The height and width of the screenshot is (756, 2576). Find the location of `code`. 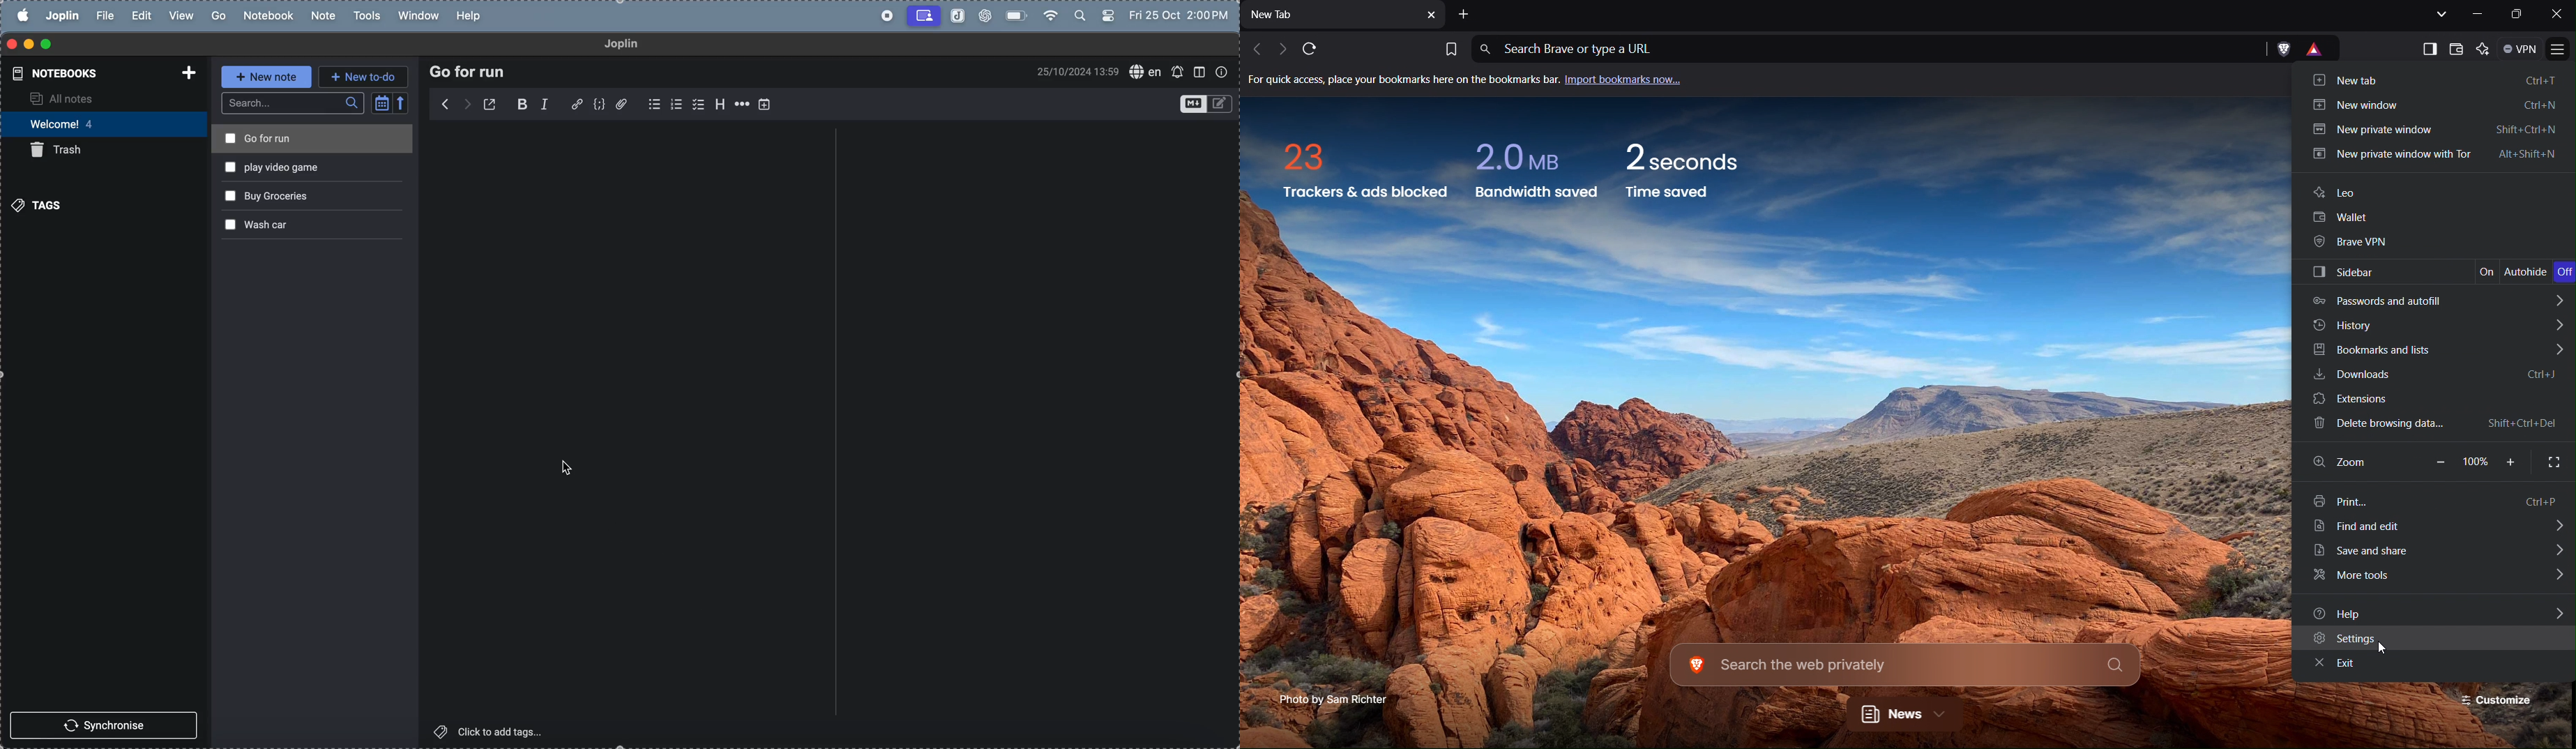

code is located at coordinates (599, 104).